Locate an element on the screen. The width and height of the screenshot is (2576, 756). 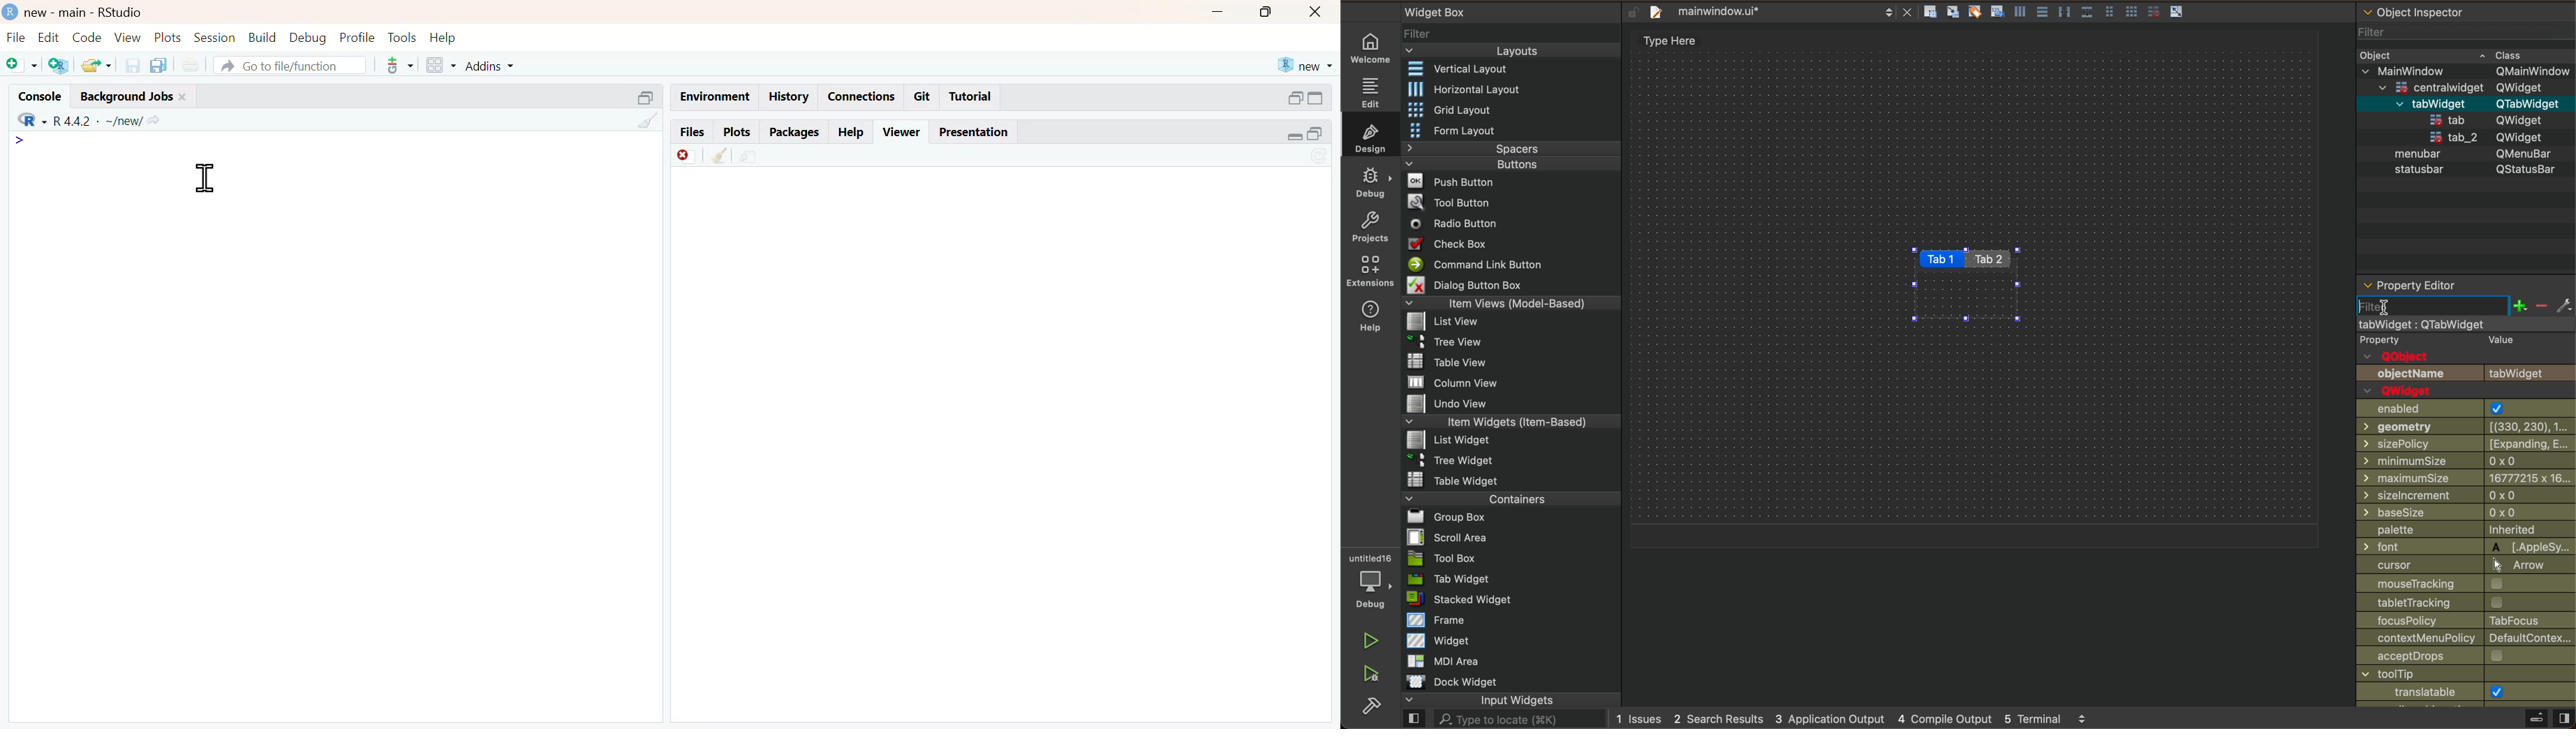
debug is located at coordinates (309, 38).